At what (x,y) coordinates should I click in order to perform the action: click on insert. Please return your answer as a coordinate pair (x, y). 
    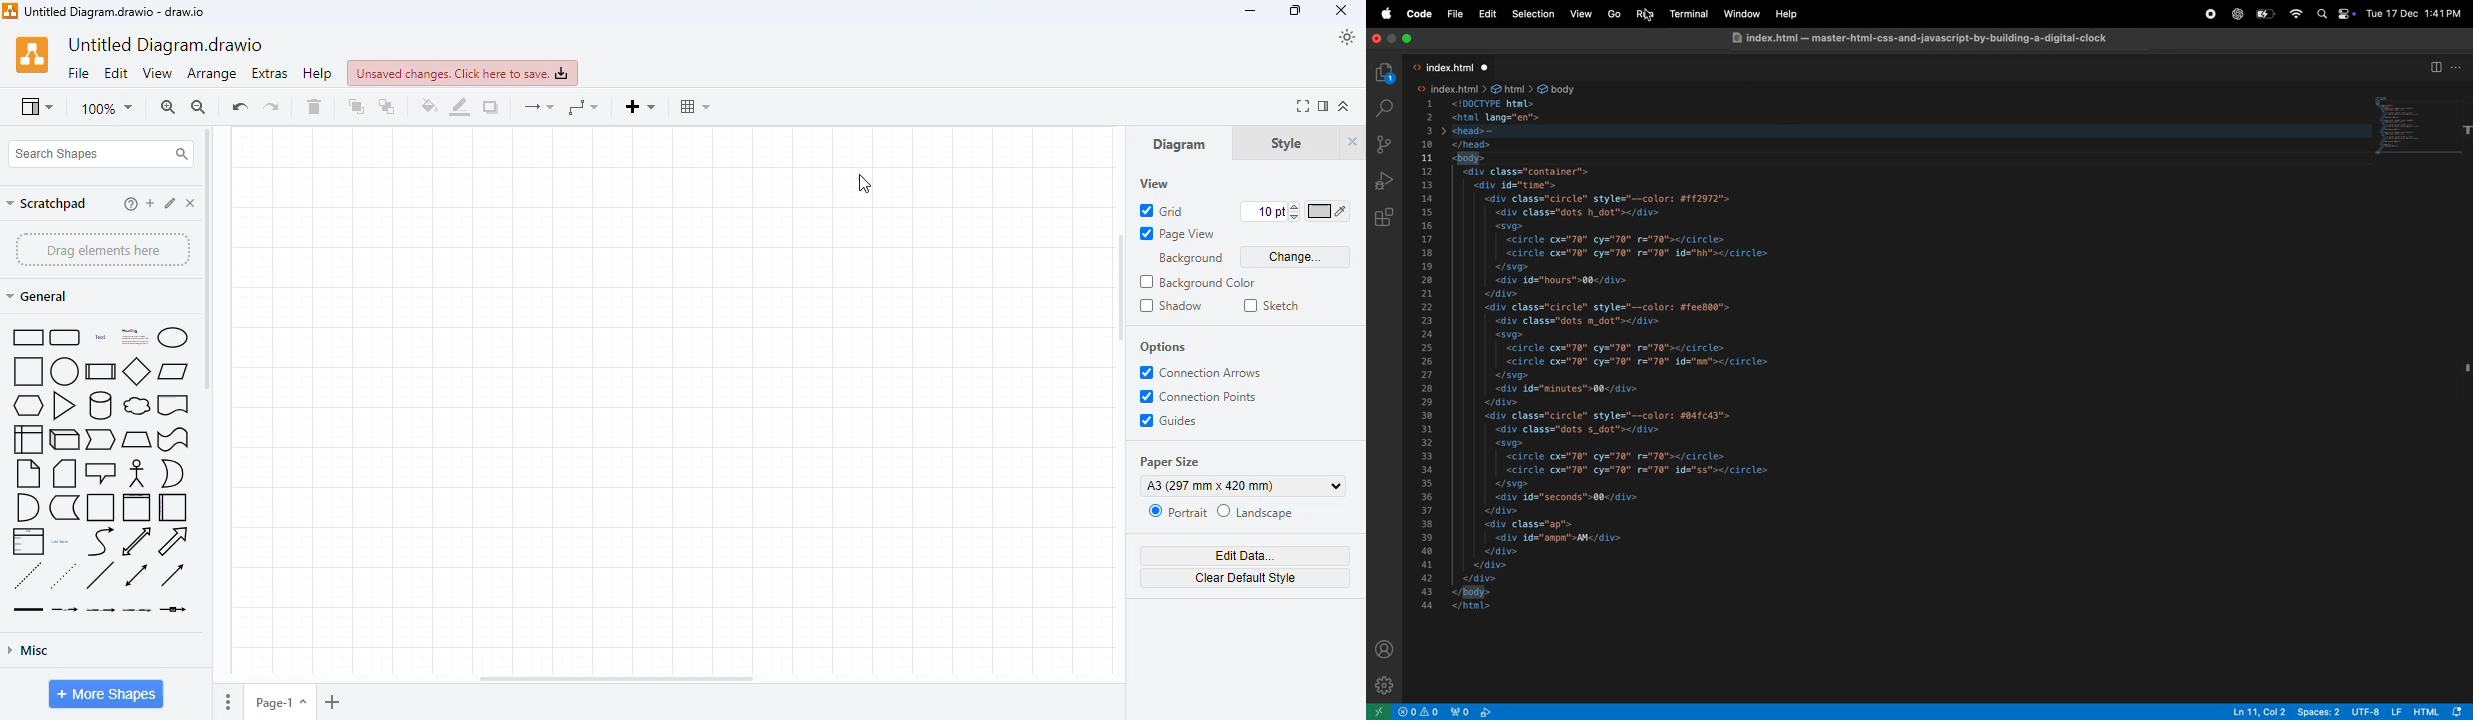
    Looking at the image, I should click on (640, 107).